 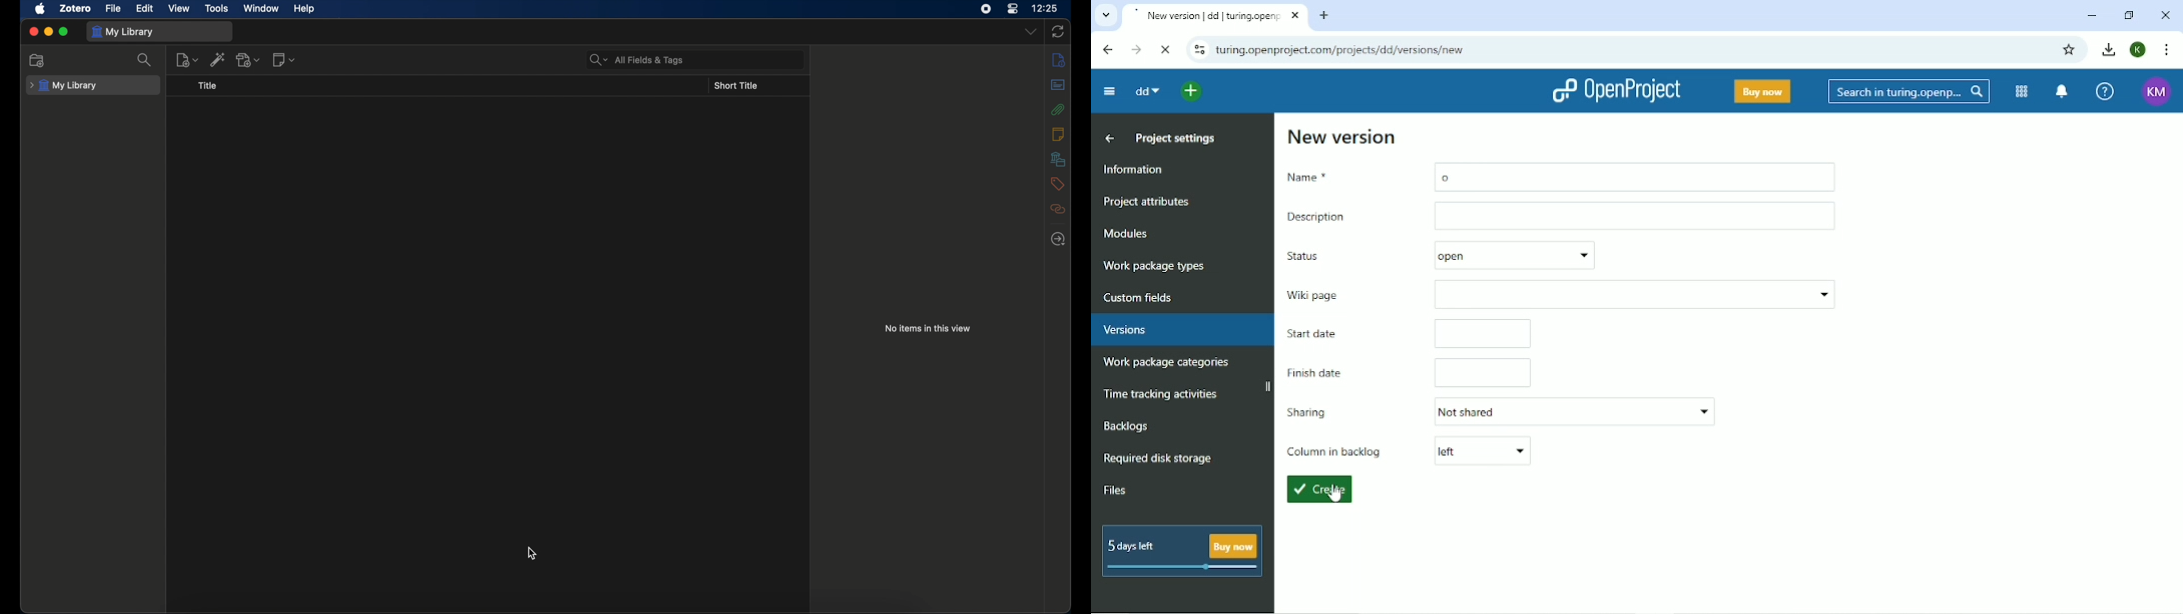 I want to click on apple, so click(x=40, y=9).